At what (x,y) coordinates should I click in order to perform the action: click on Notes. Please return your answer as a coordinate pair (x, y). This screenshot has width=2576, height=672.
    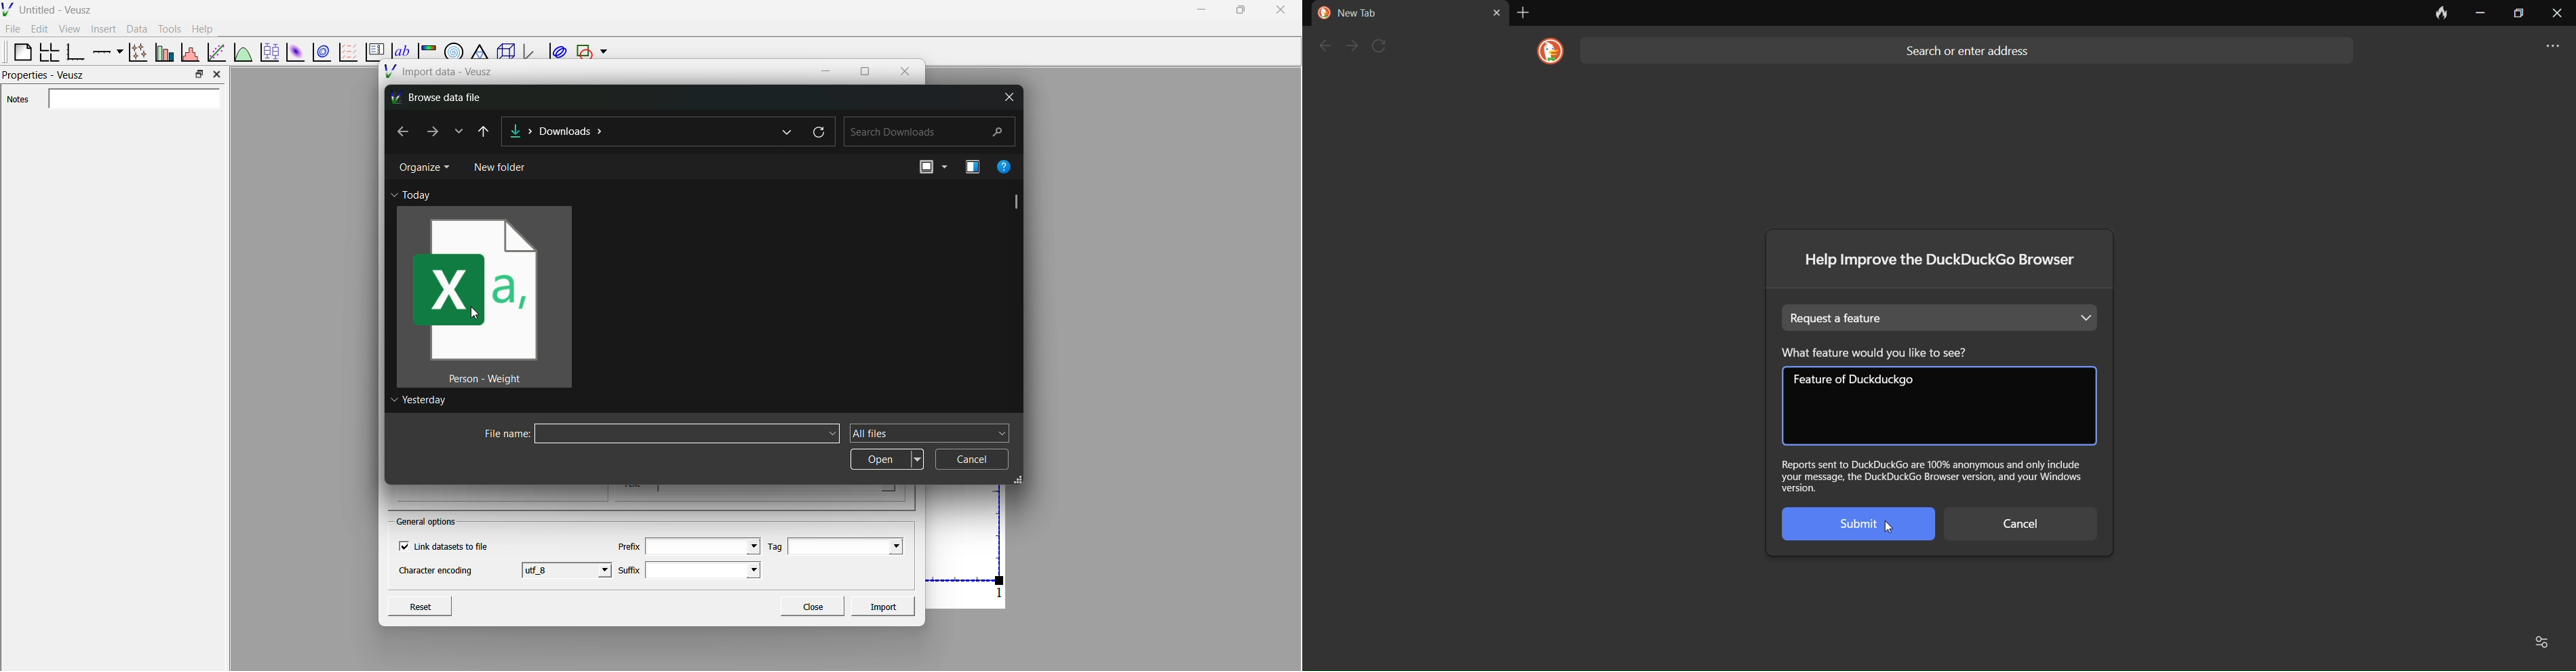
    Looking at the image, I should click on (115, 100).